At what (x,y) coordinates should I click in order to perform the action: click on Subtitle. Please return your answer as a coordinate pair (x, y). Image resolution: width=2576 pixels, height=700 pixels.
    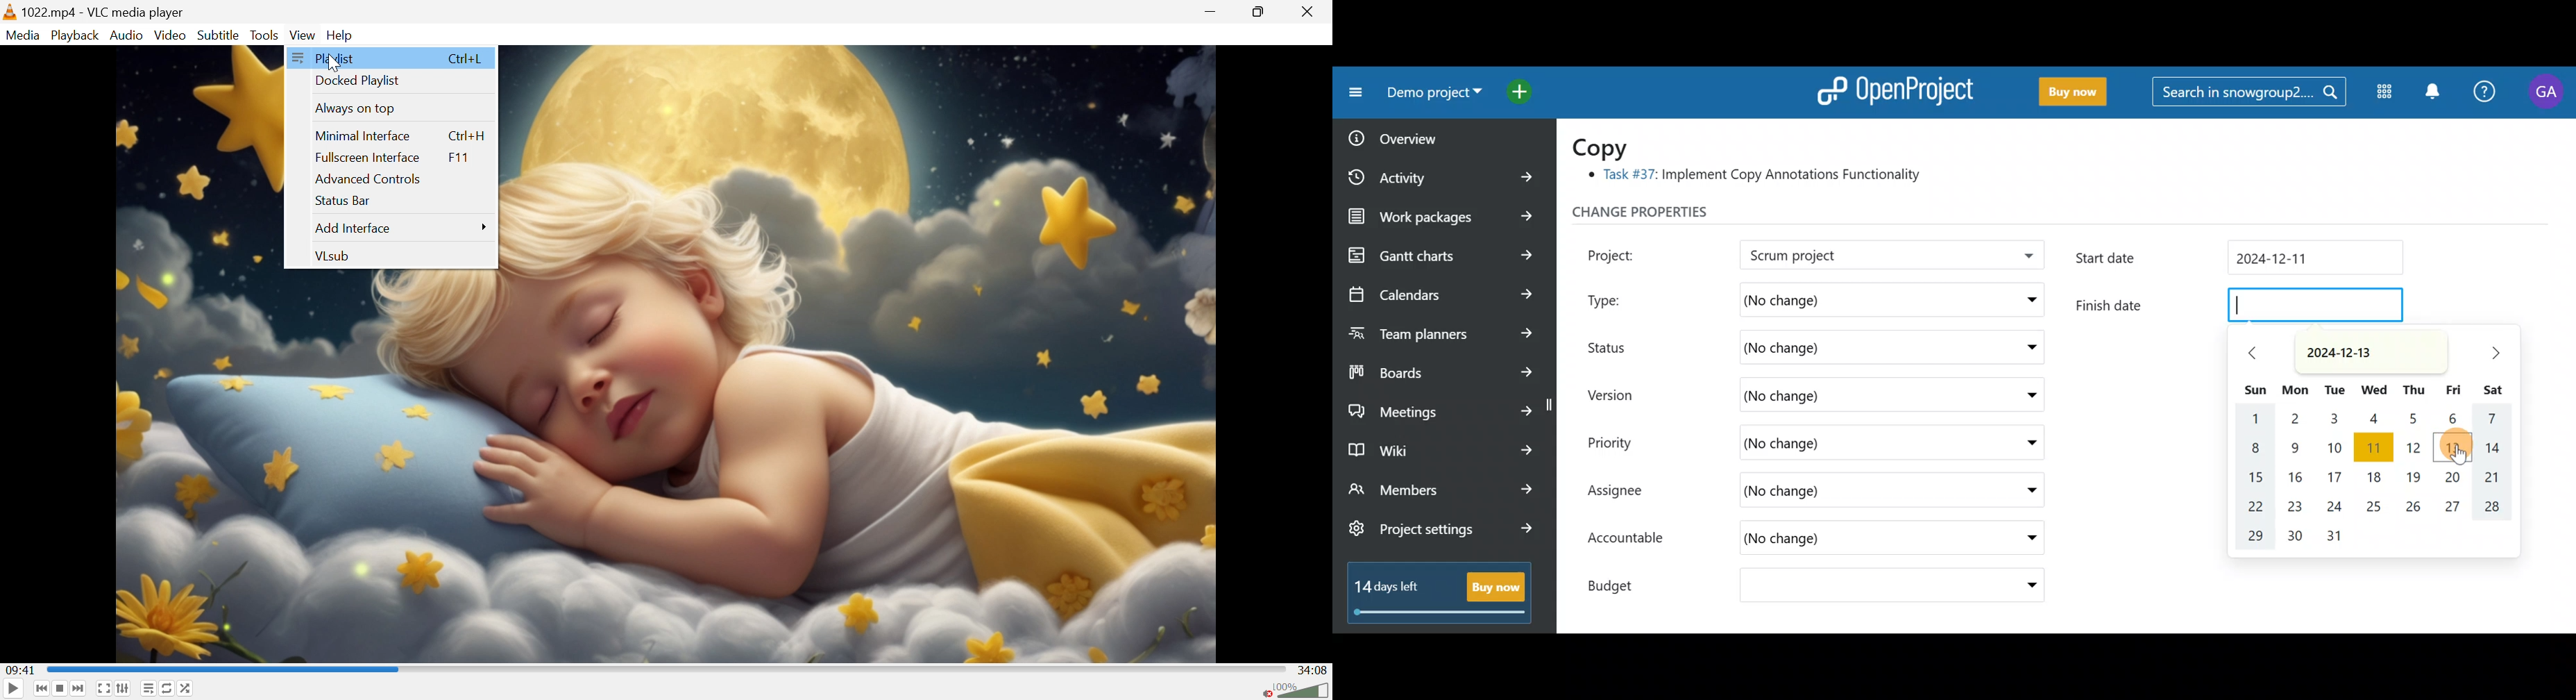
    Looking at the image, I should click on (217, 35).